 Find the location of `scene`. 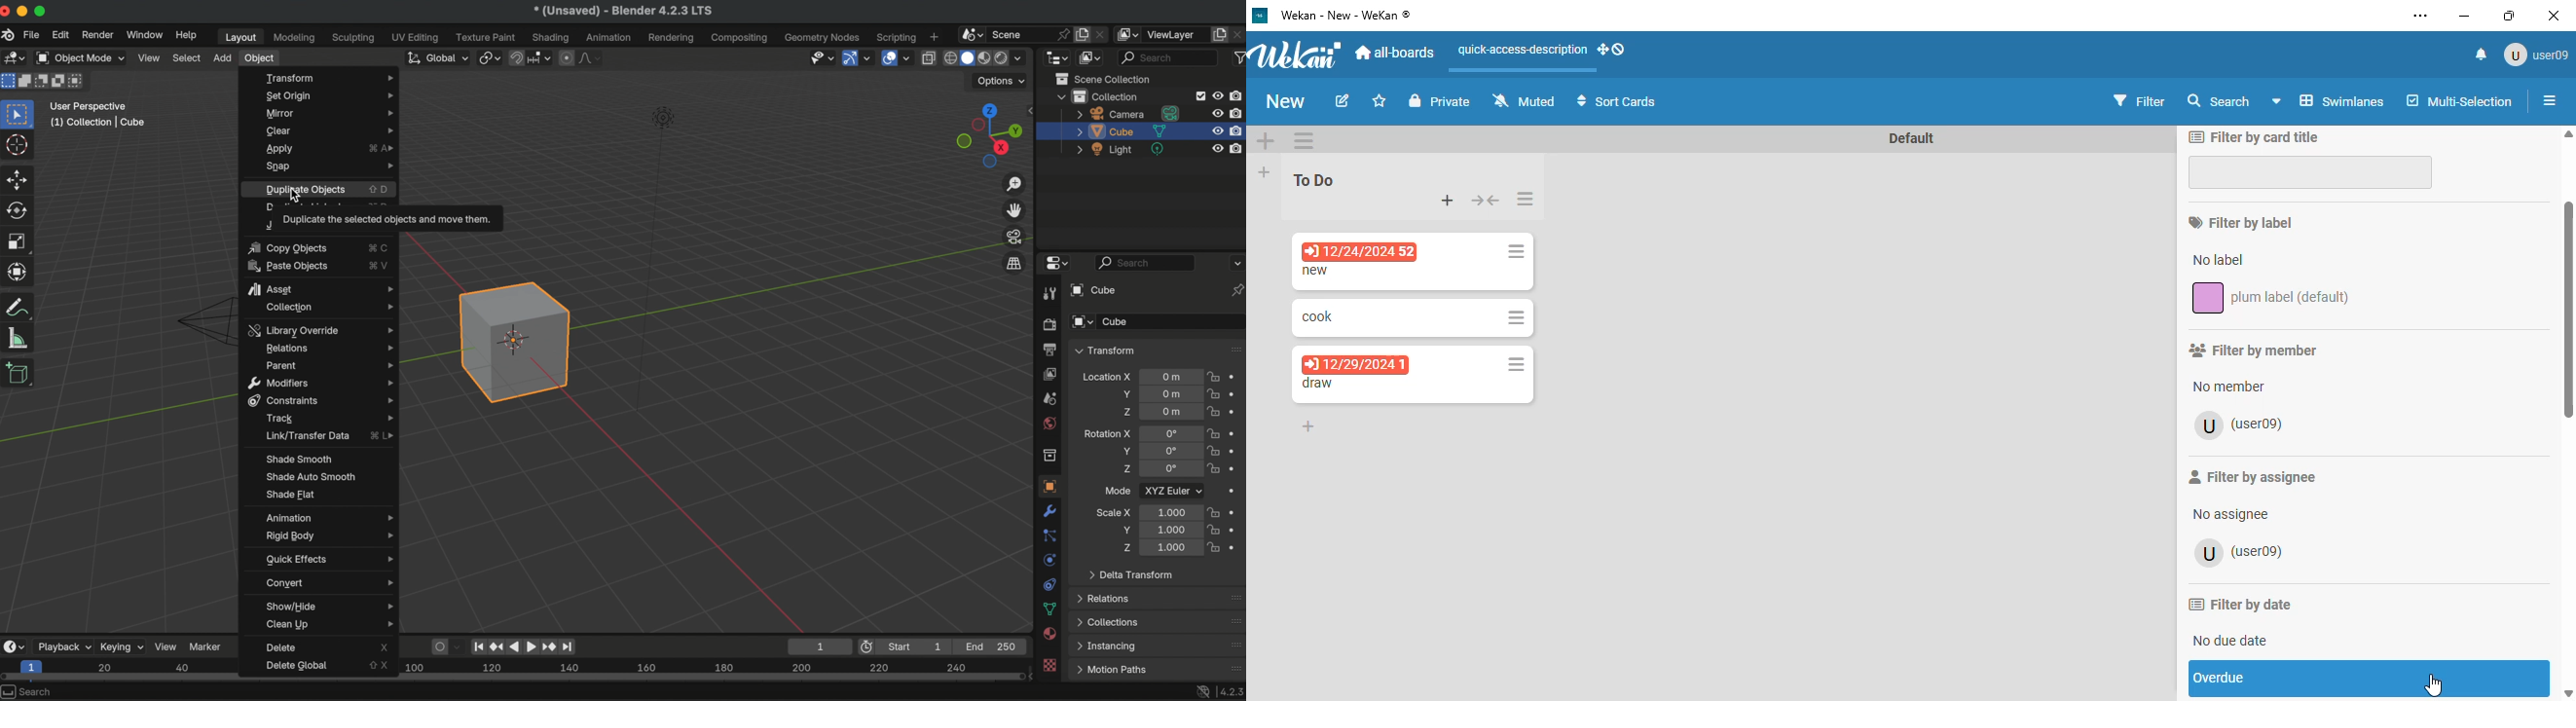

scene is located at coordinates (1049, 399).